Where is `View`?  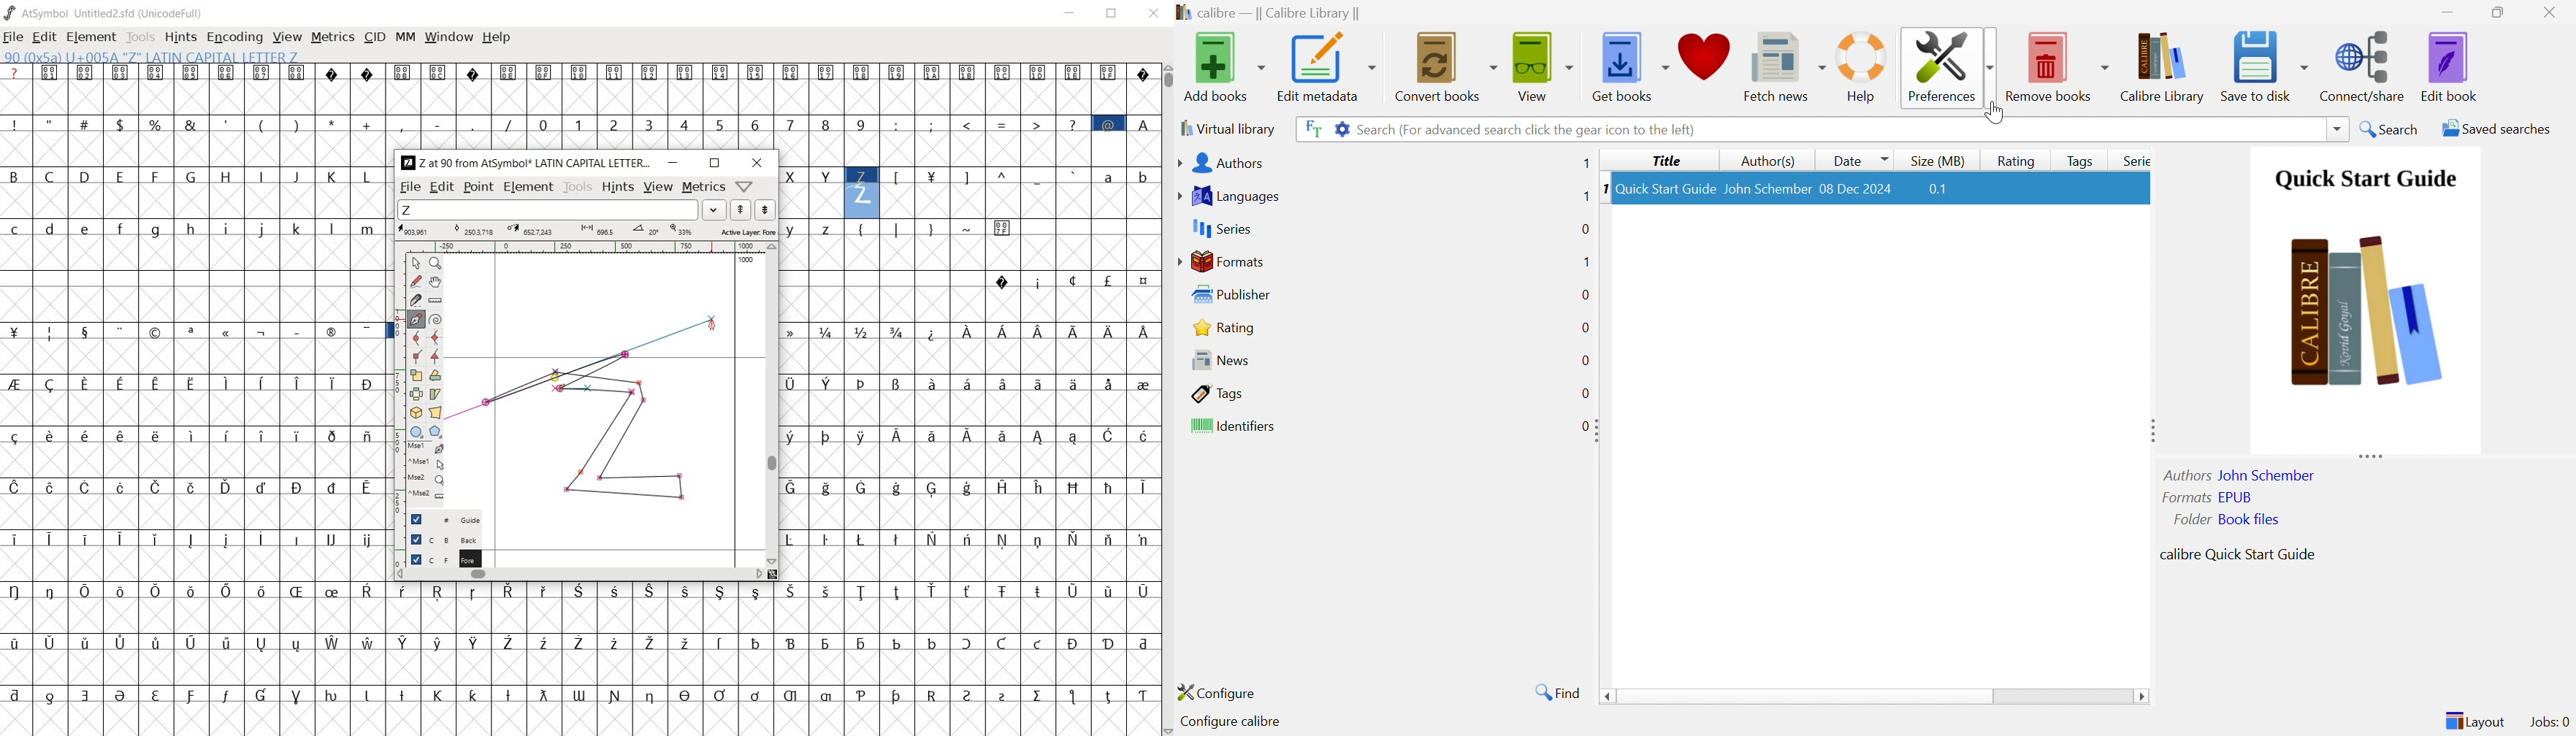 View is located at coordinates (1540, 64).